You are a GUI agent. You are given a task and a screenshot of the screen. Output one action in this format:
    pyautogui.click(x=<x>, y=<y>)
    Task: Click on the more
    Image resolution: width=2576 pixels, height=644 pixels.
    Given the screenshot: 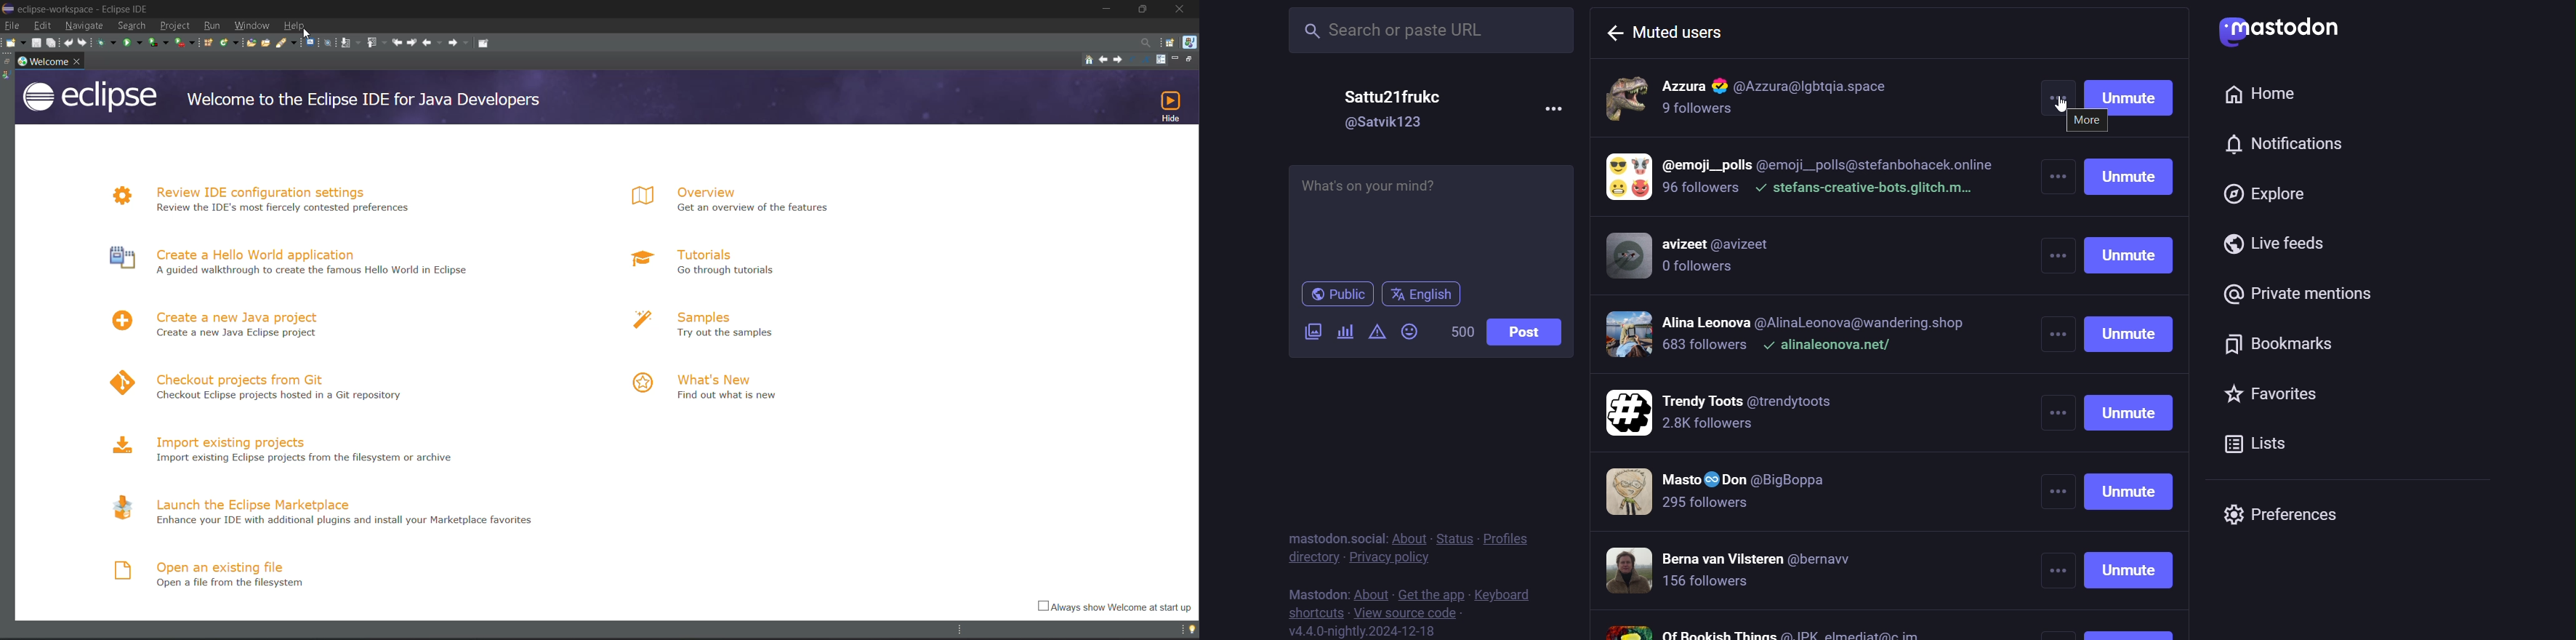 What is the action you would take?
    pyautogui.click(x=2058, y=397)
    